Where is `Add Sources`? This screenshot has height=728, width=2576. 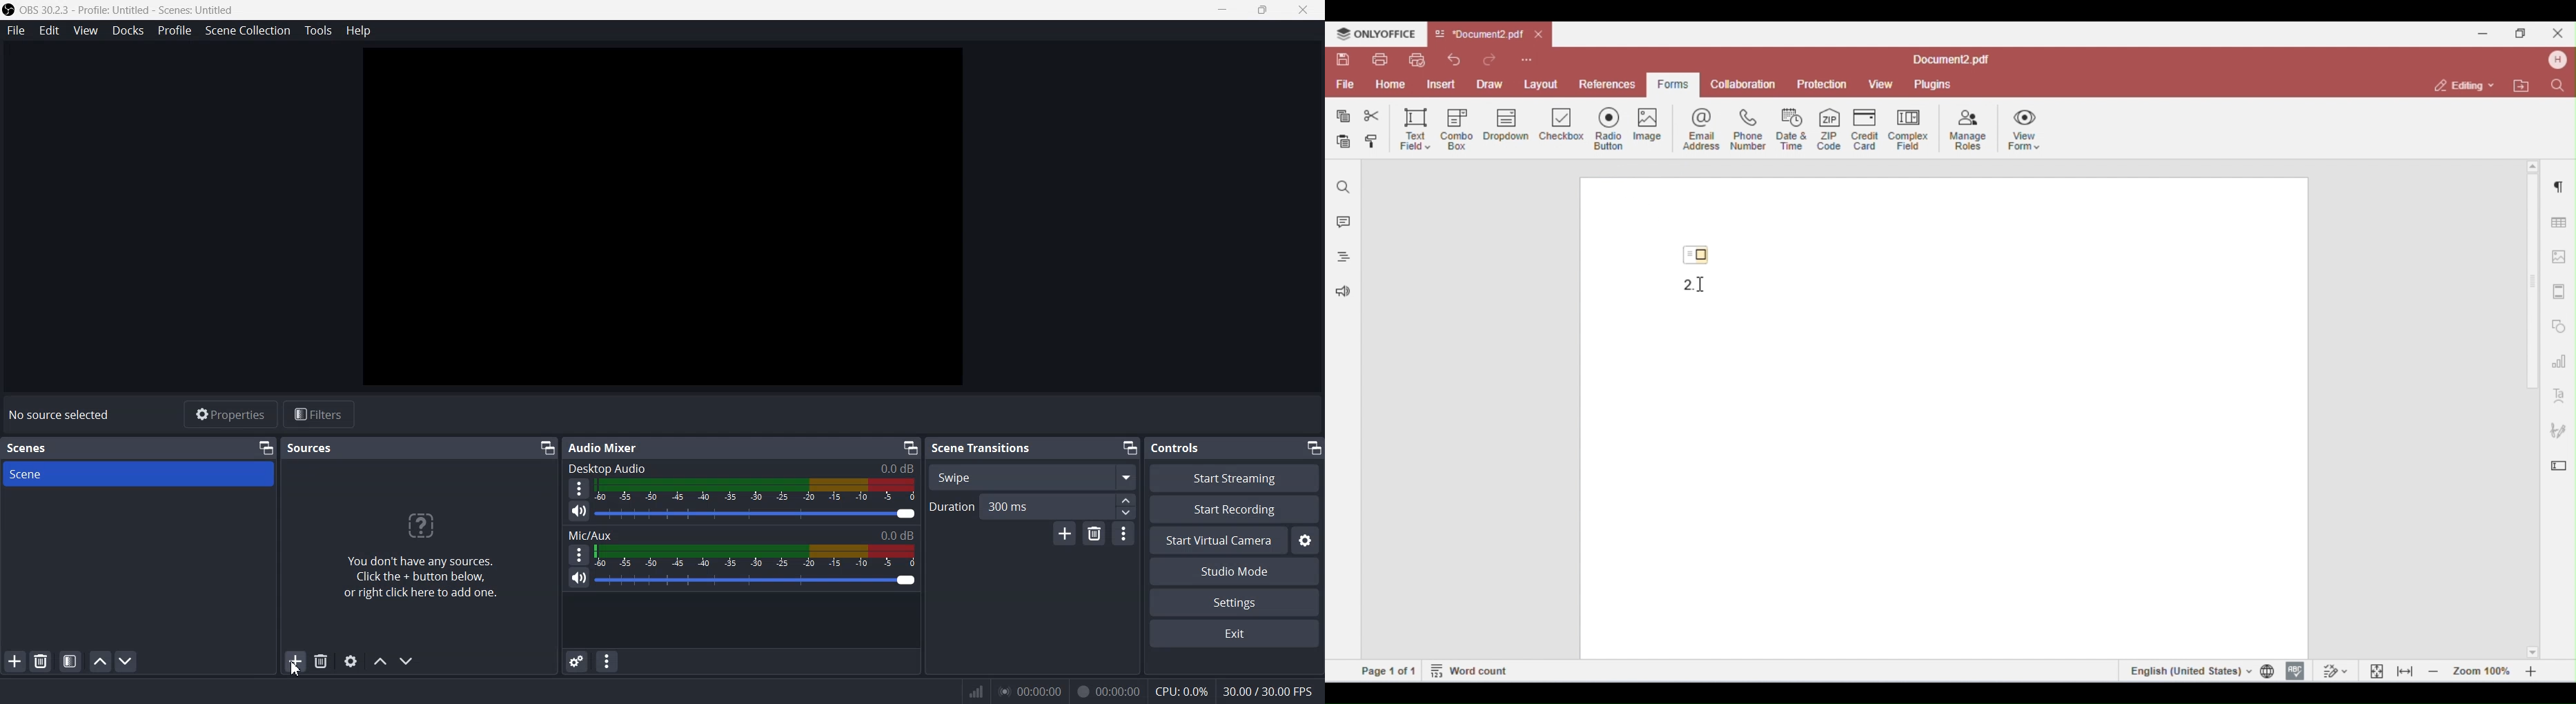 Add Sources is located at coordinates (295, 663).